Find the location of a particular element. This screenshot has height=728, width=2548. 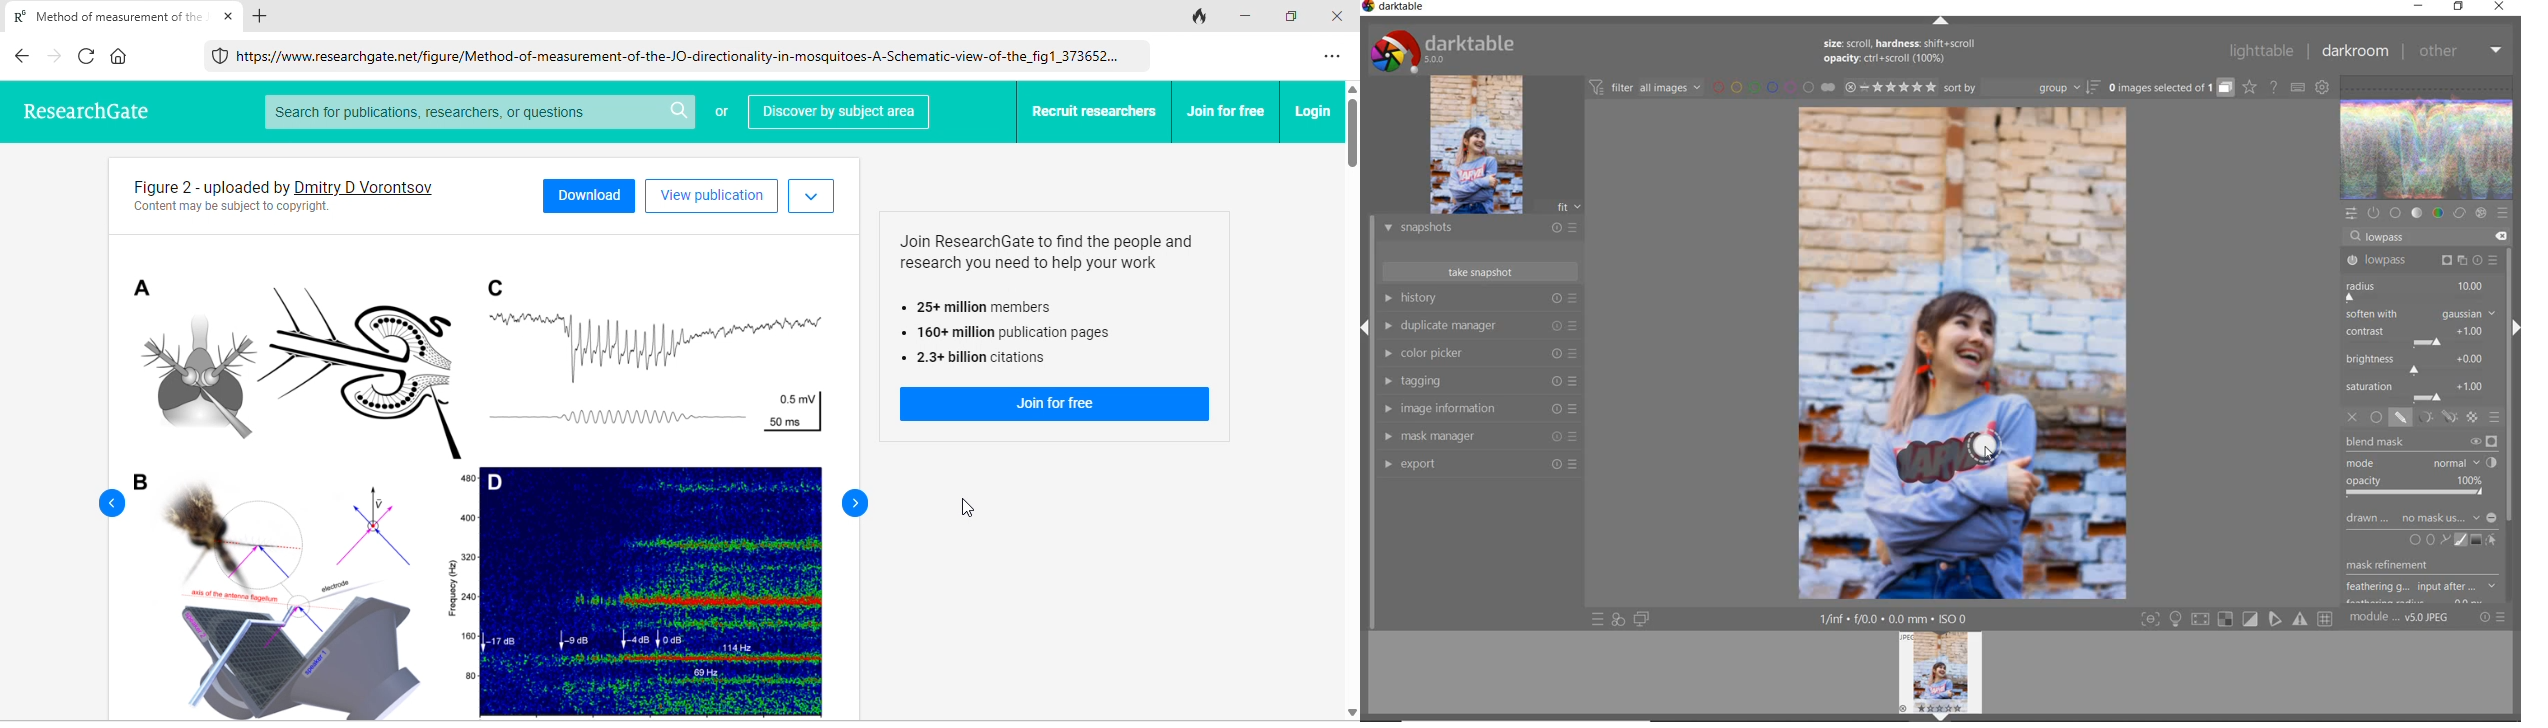

darkroom is located at coordinates (2356, 52).